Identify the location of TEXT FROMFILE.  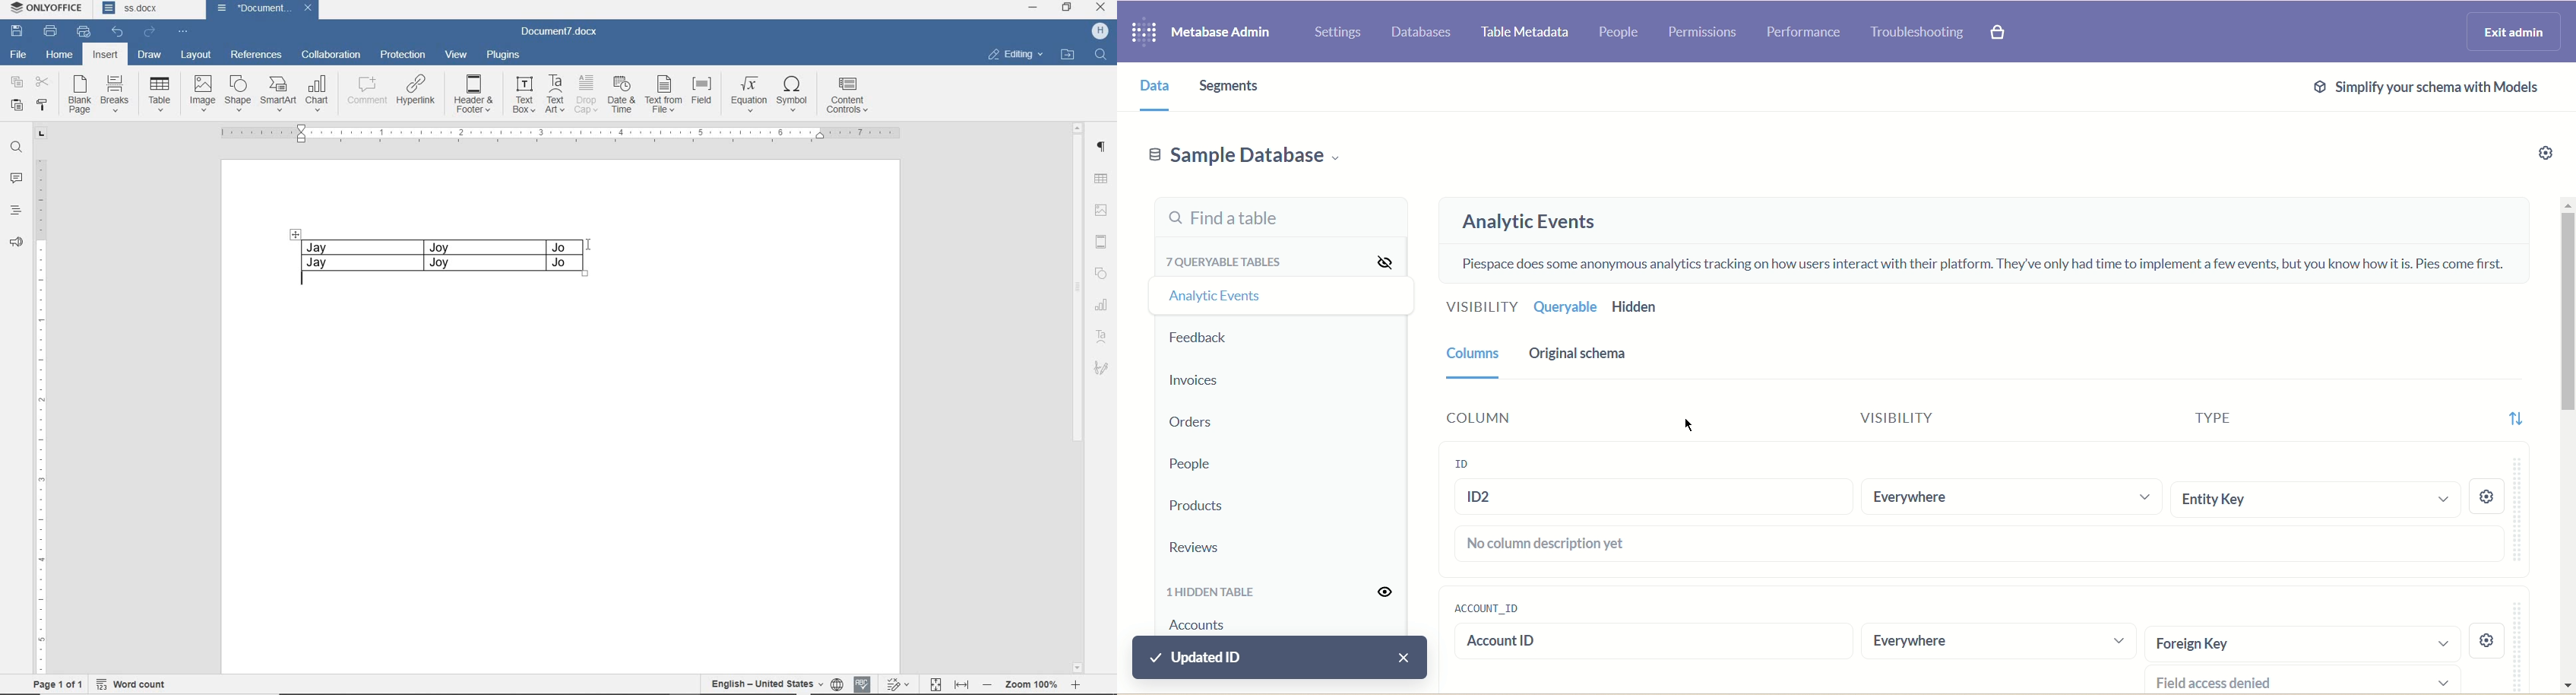
(663, 94).